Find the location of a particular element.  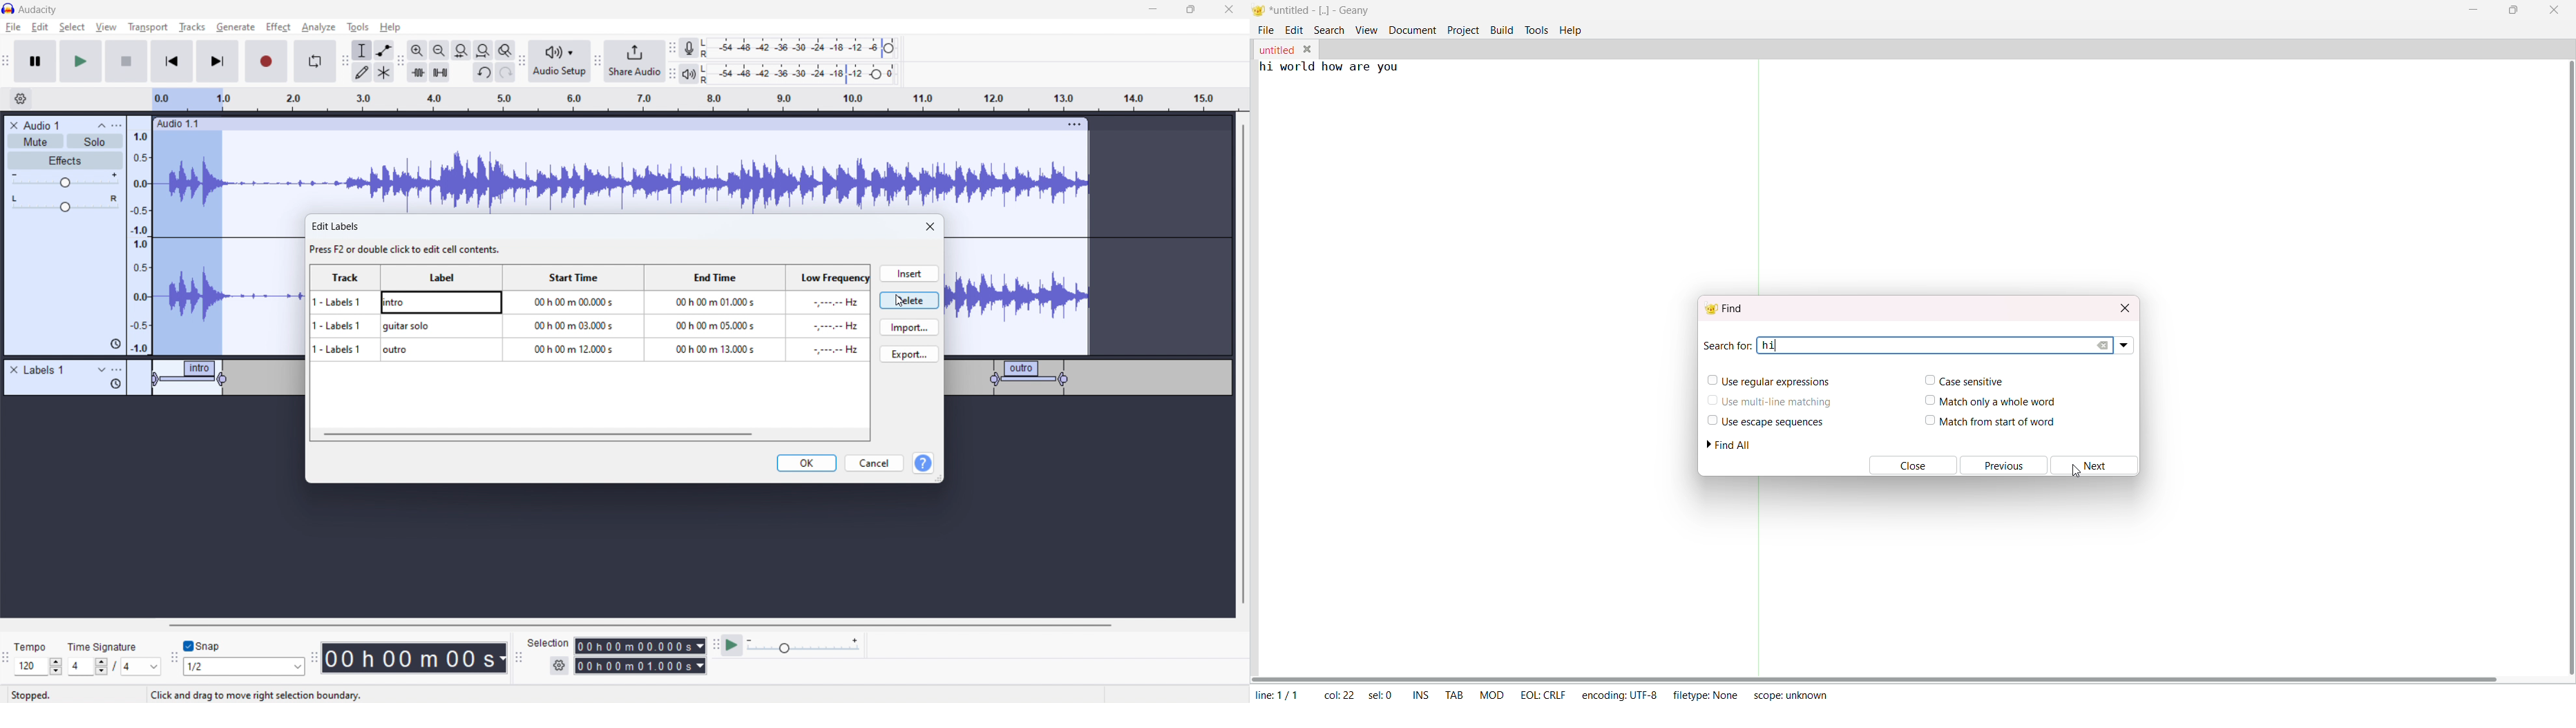

insert is located at coordinates (908, 273).